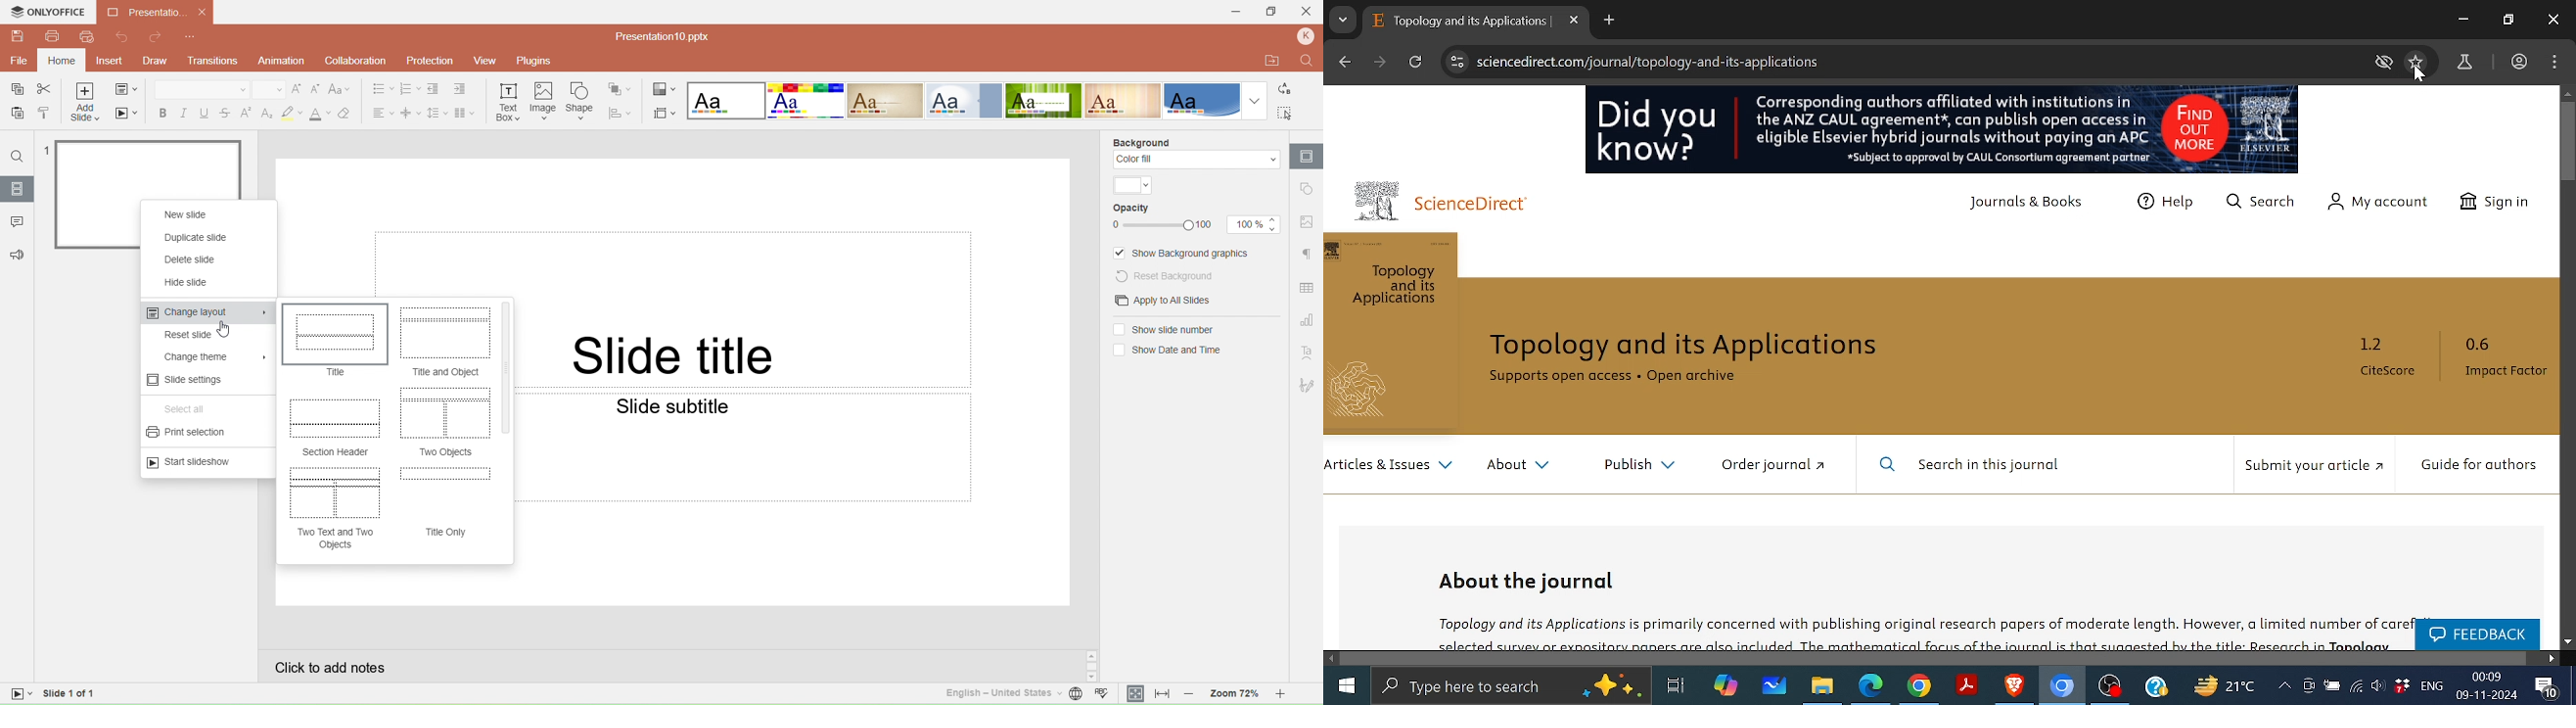 The image size is (2576, 728). Describe the element at coordinates (63, 695) in the screenshot. I see `Slide 1 0f 1` at that location.